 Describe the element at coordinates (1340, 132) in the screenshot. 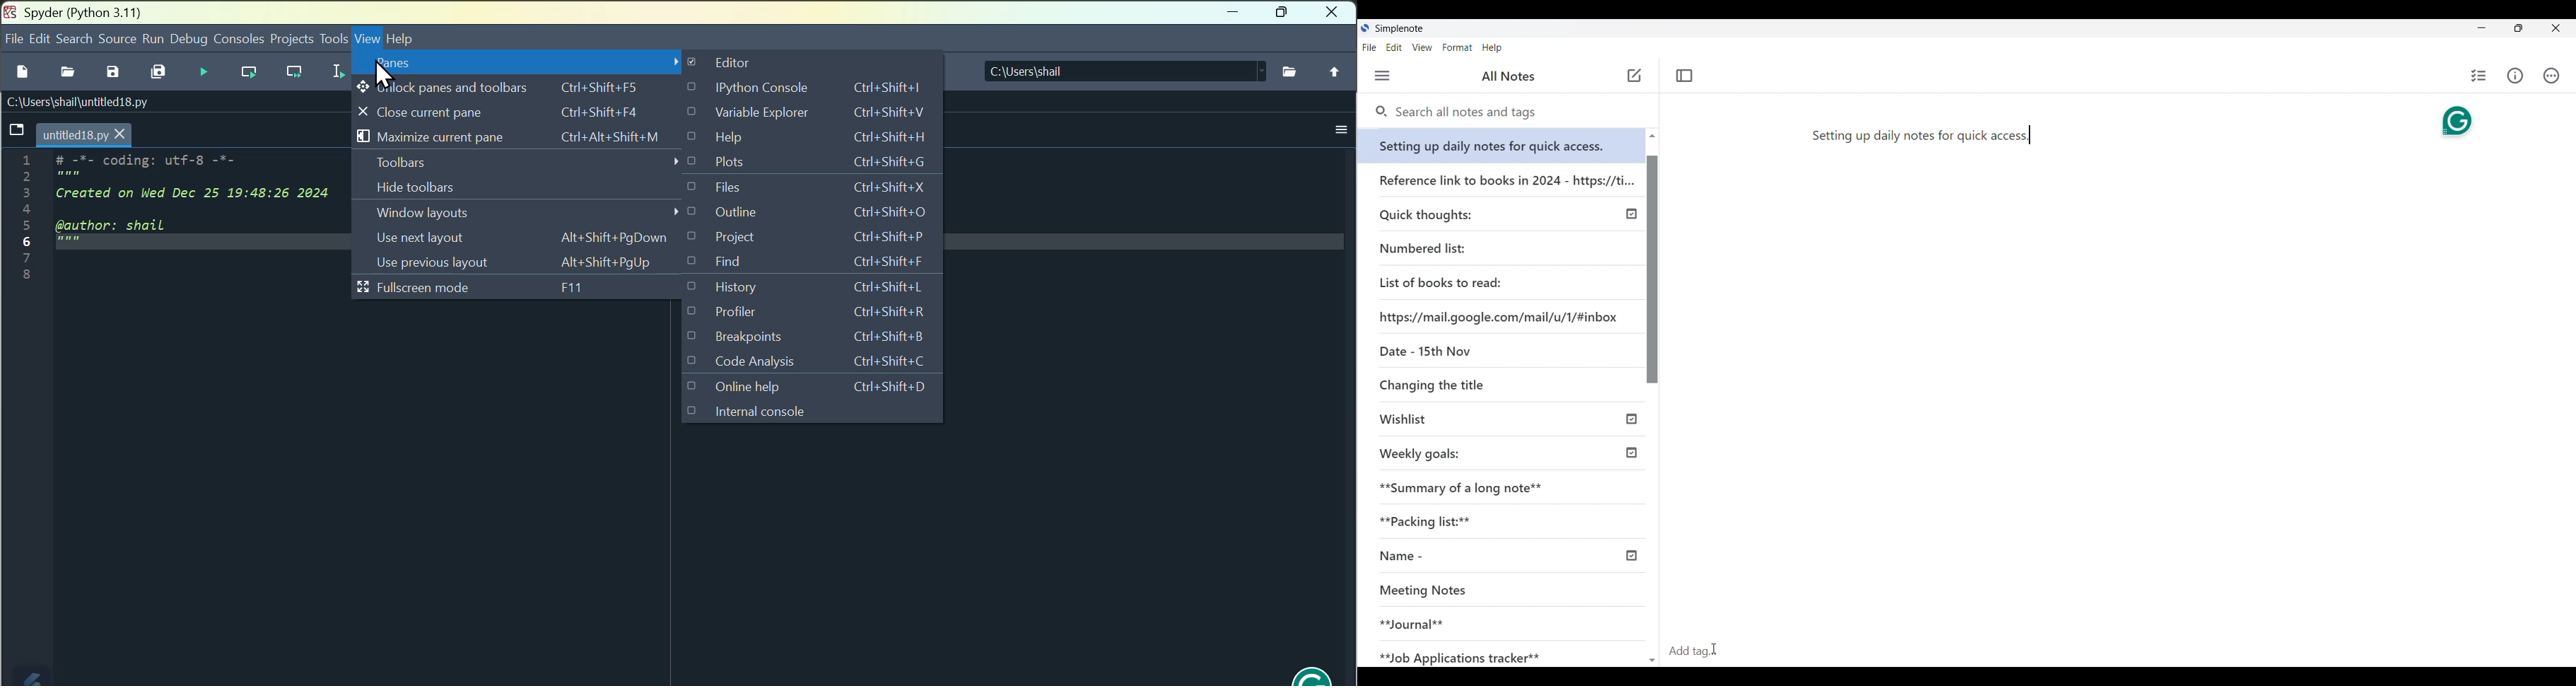

I see `More options` at that location.